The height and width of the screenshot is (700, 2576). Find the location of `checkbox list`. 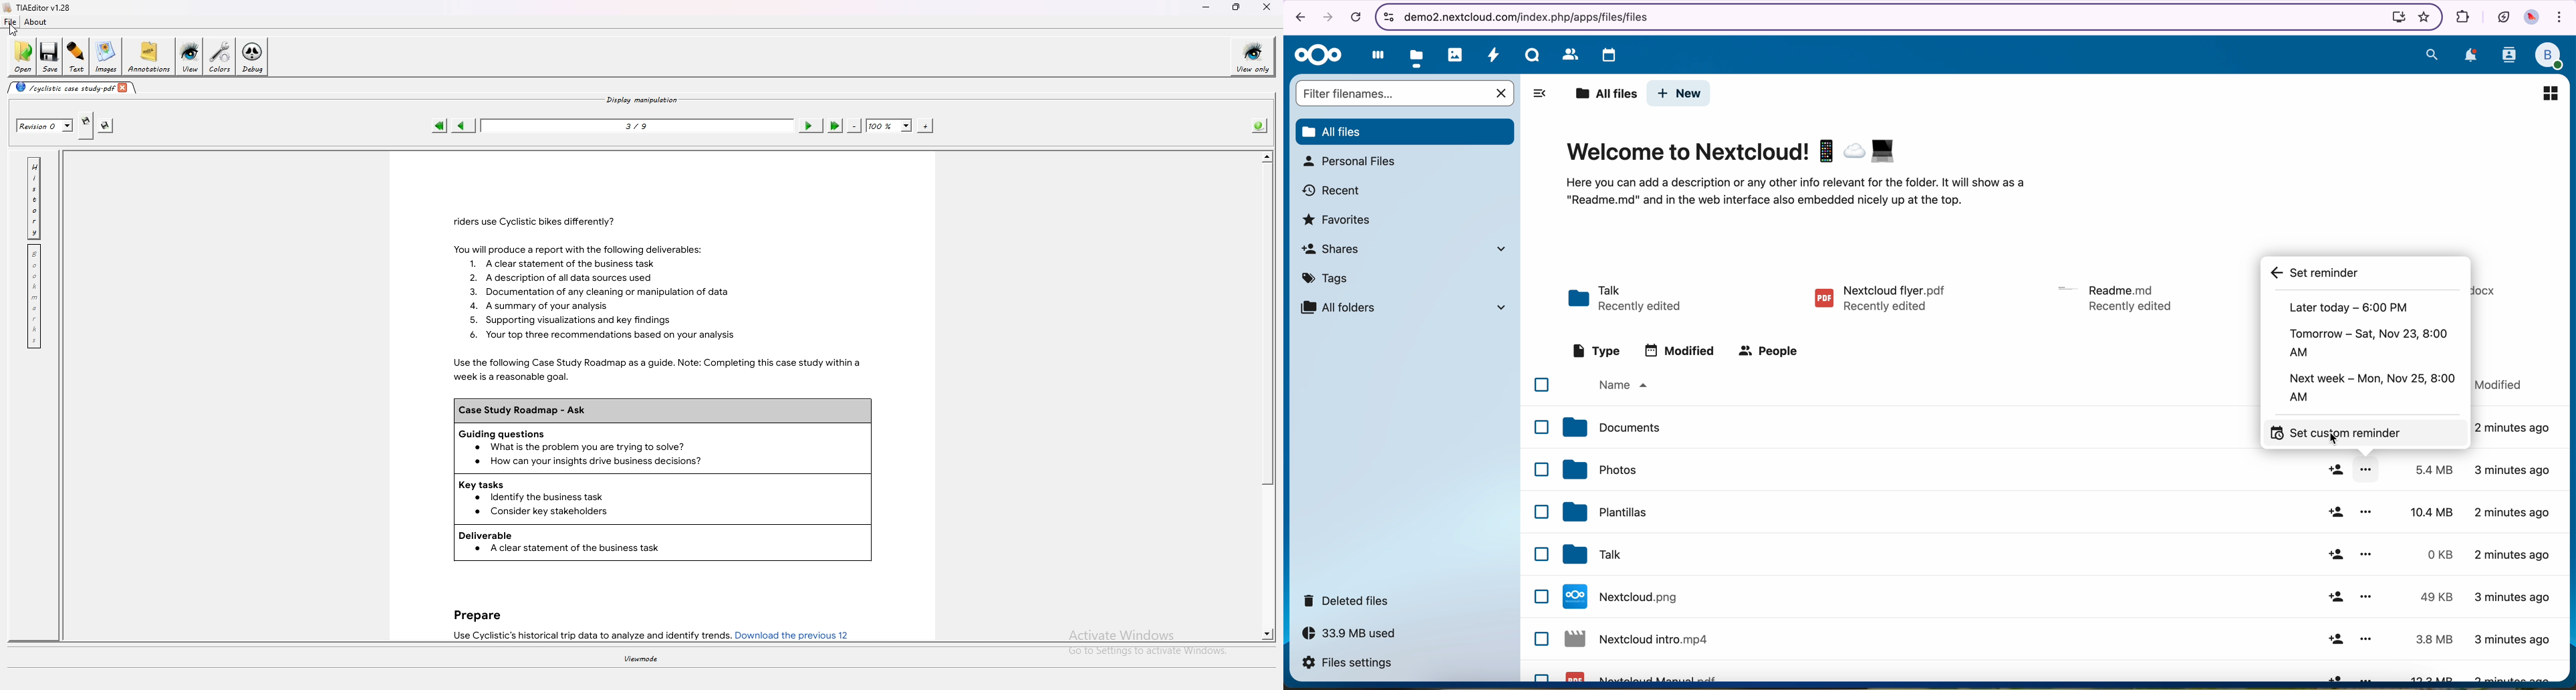

checkbox list is located at coordinates (1538, 526).